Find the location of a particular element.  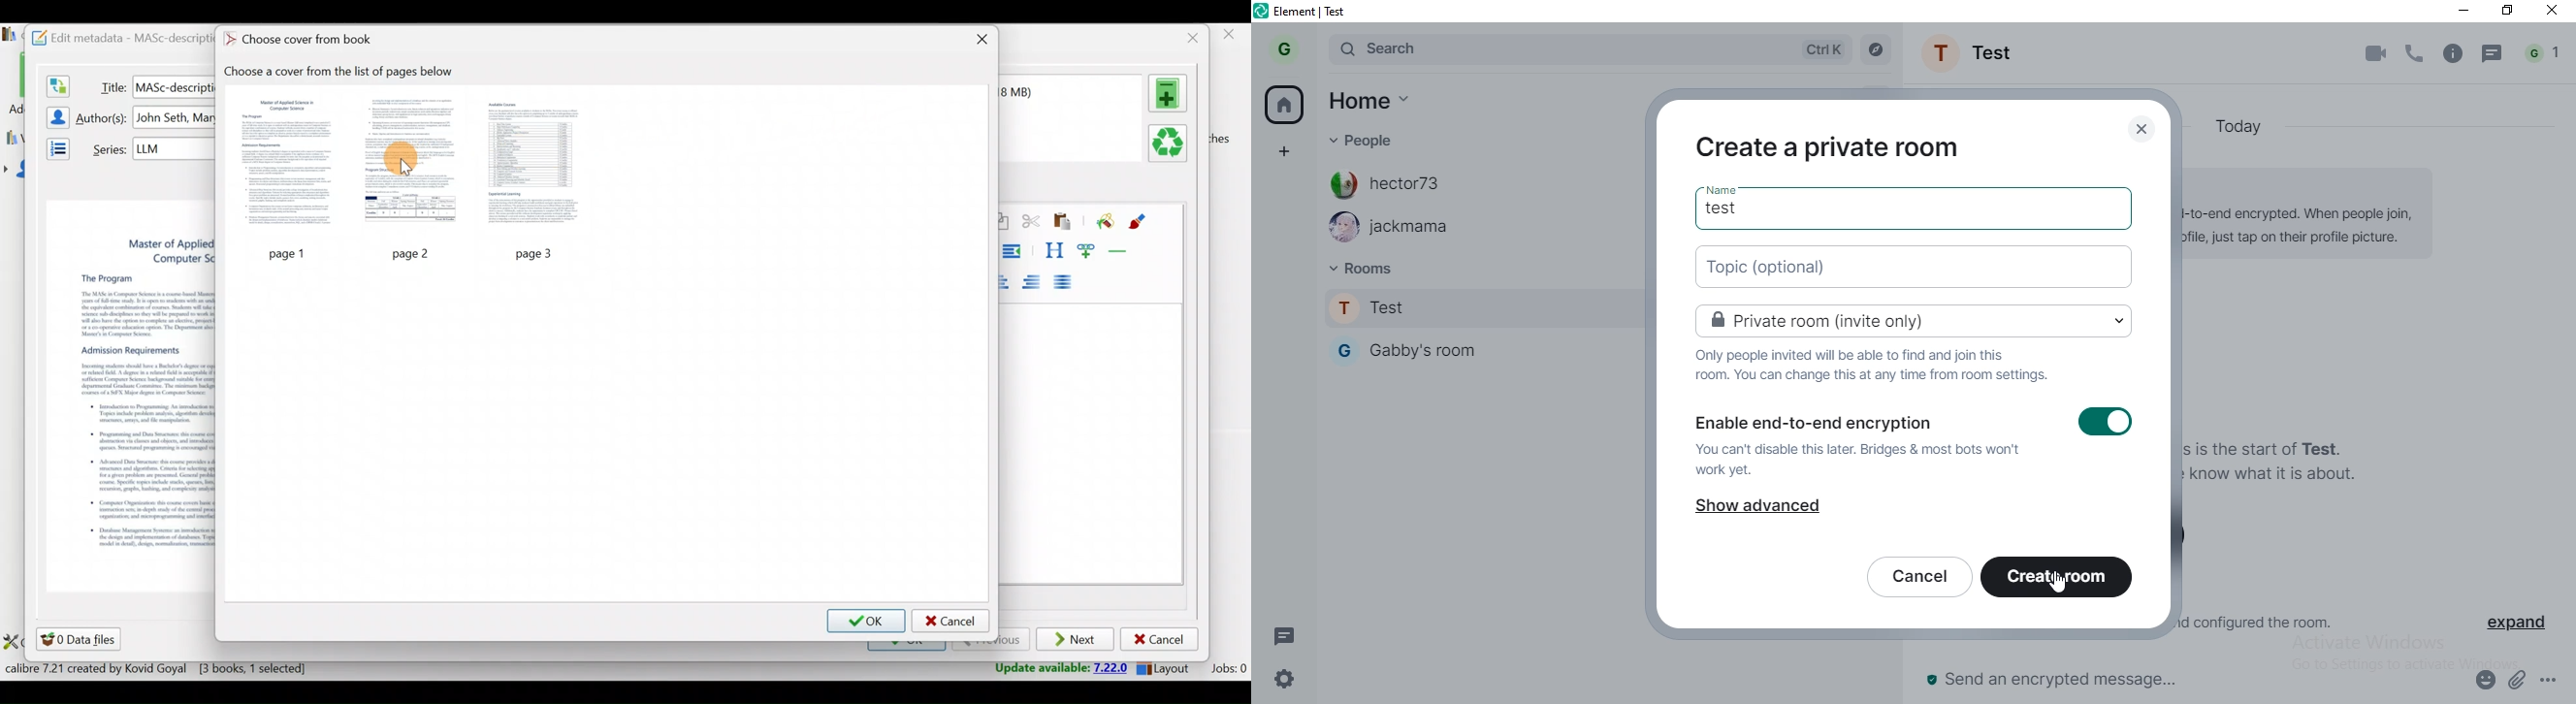

Data files is located at coordinates (81, 639).